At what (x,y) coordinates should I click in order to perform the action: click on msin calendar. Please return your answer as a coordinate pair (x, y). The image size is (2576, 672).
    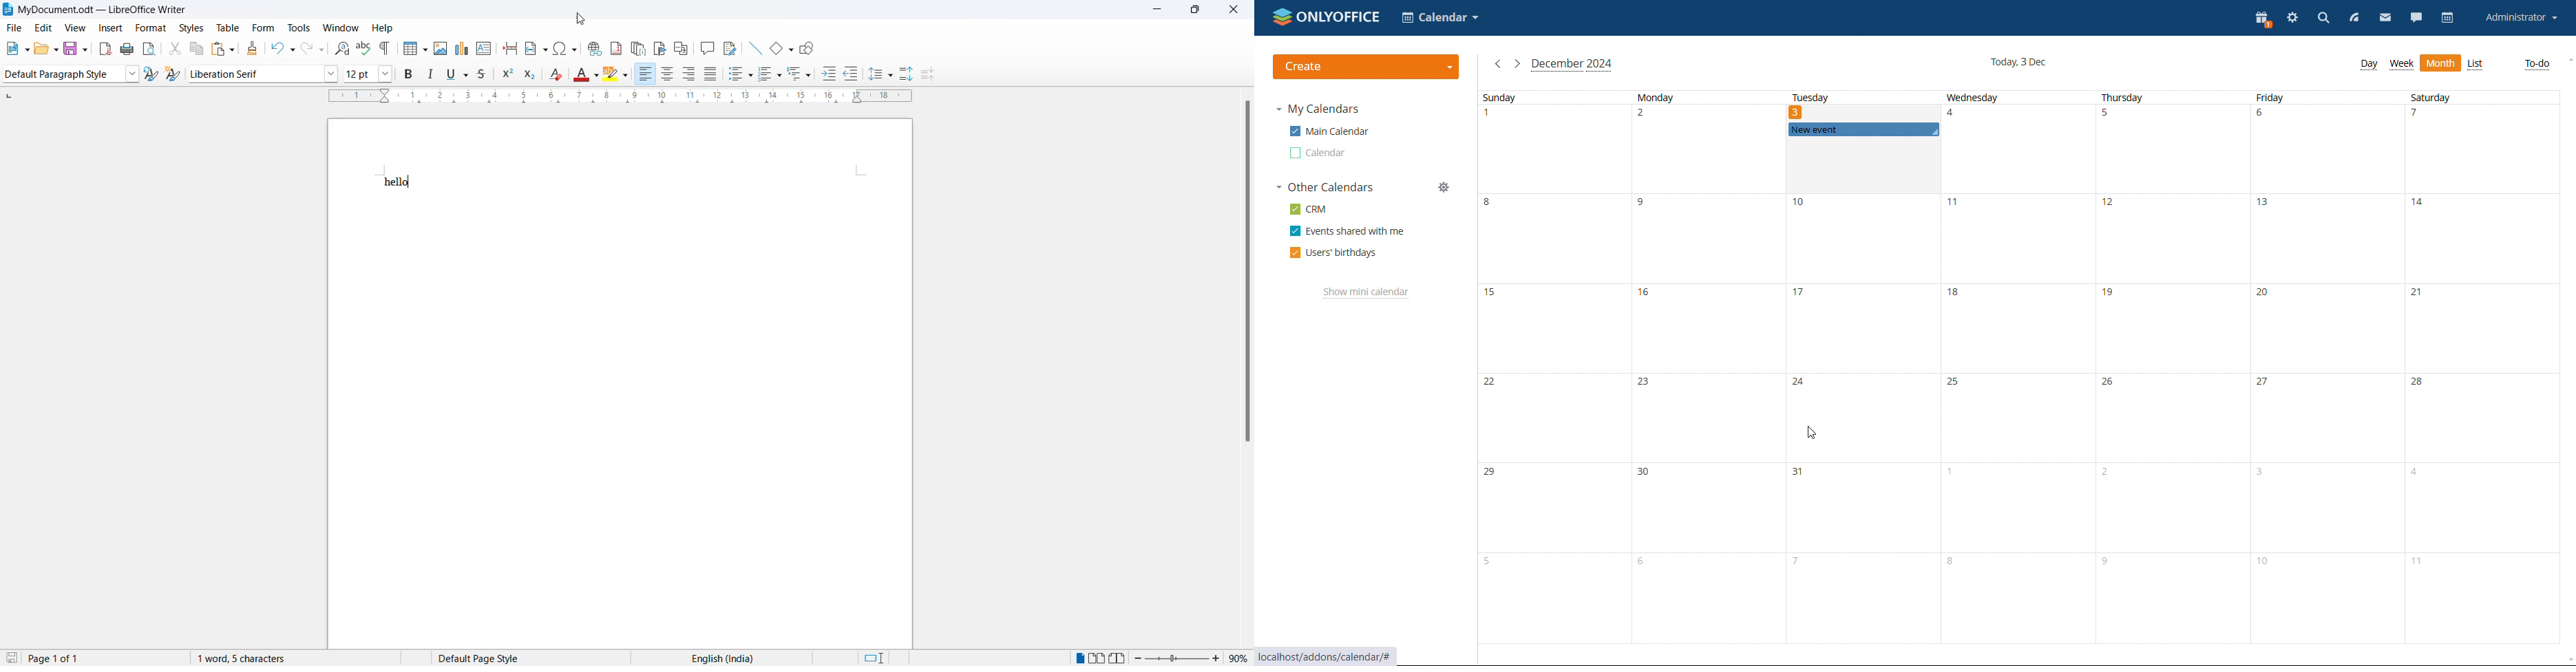
    Looking at the image, I should click on (1329, 131).